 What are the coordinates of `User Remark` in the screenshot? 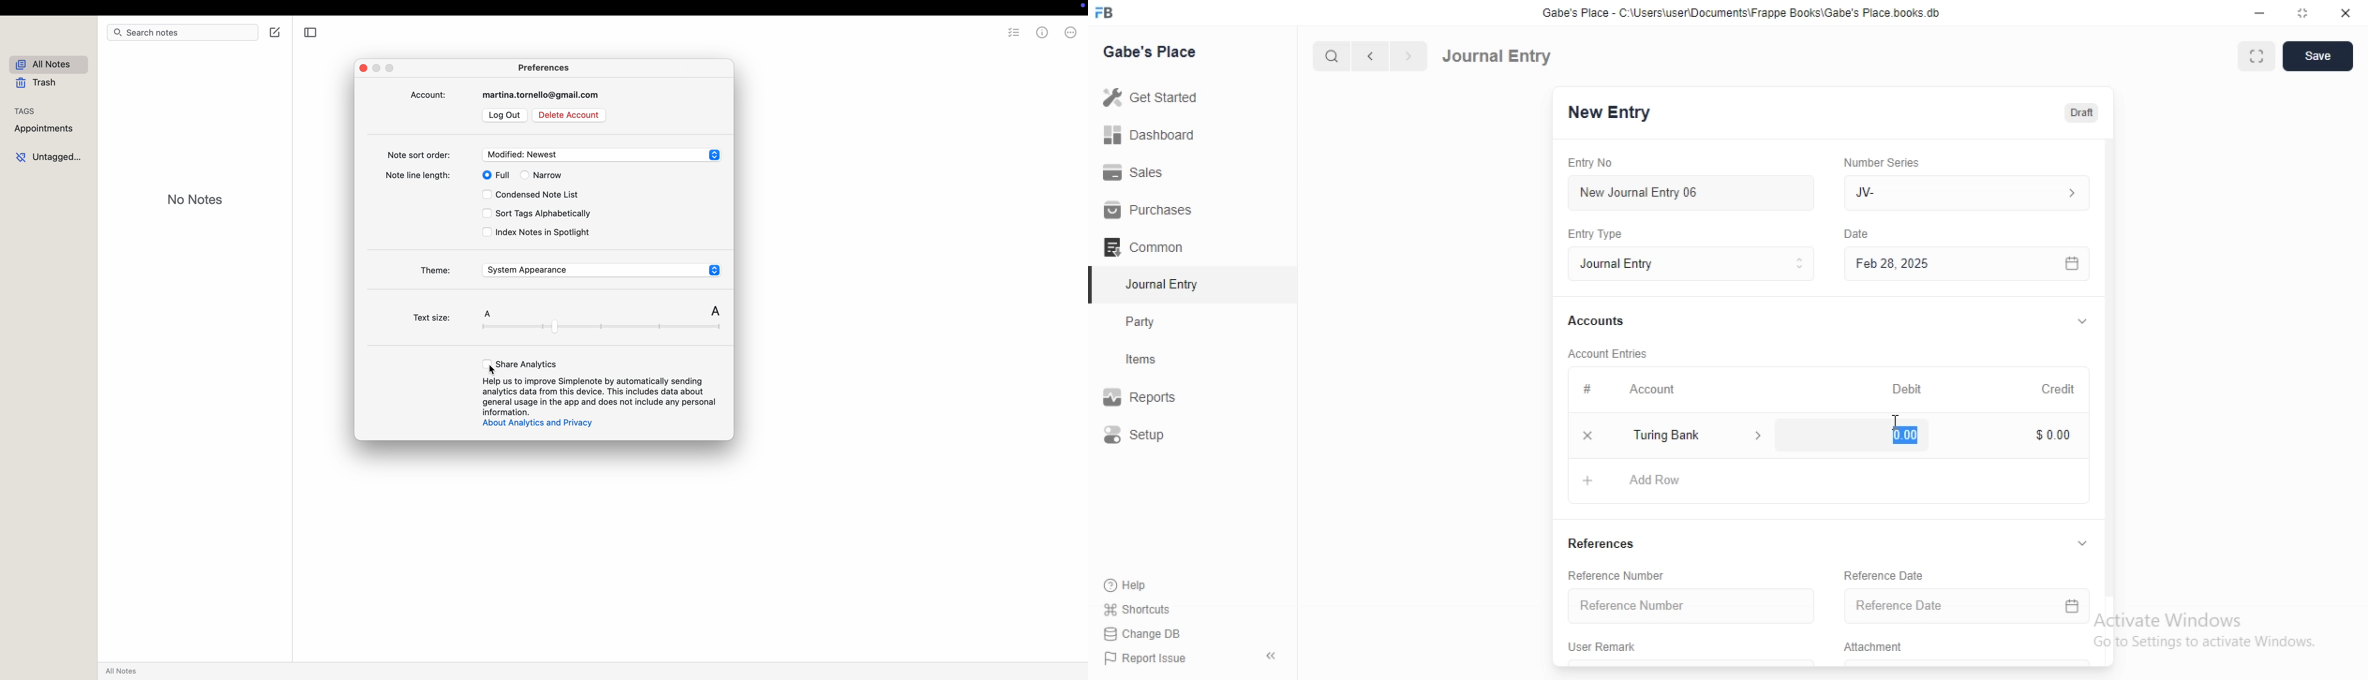 It's located at (1610, 648).